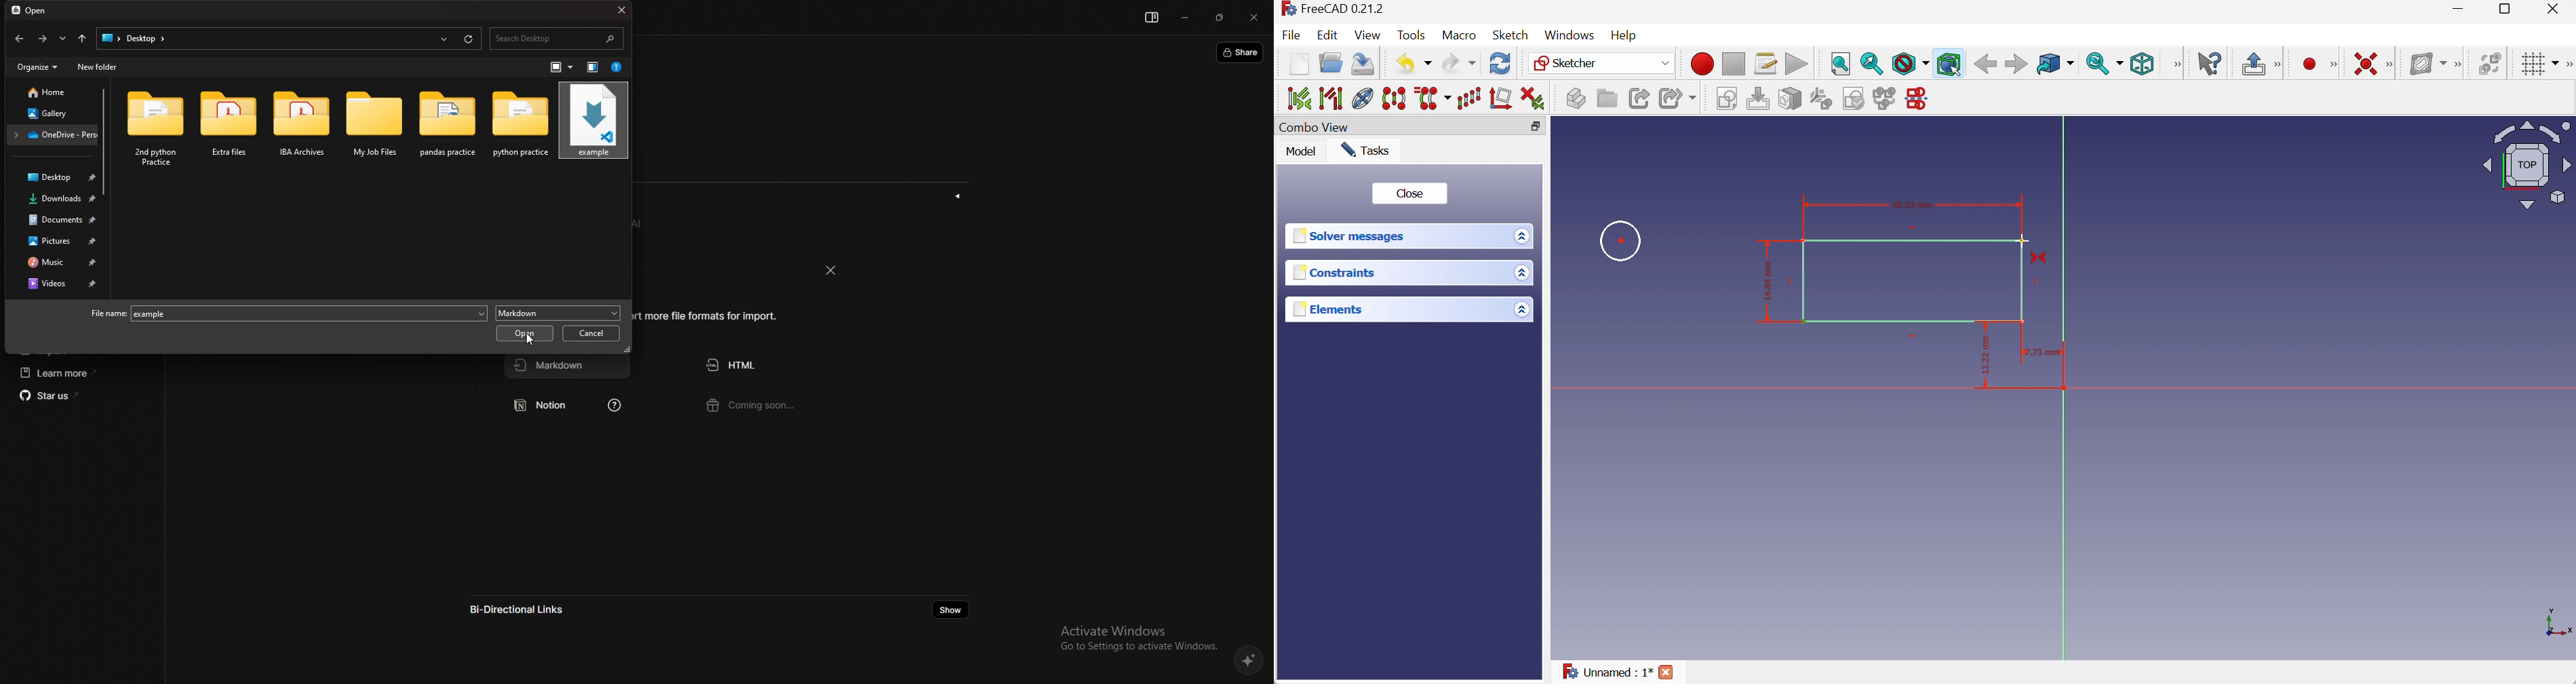 This screenshot has height=700, width=2576. What do you see at coordinates (1331, 62) in the screenshot?
I see `Open...` at bounding box center [1331, 62].